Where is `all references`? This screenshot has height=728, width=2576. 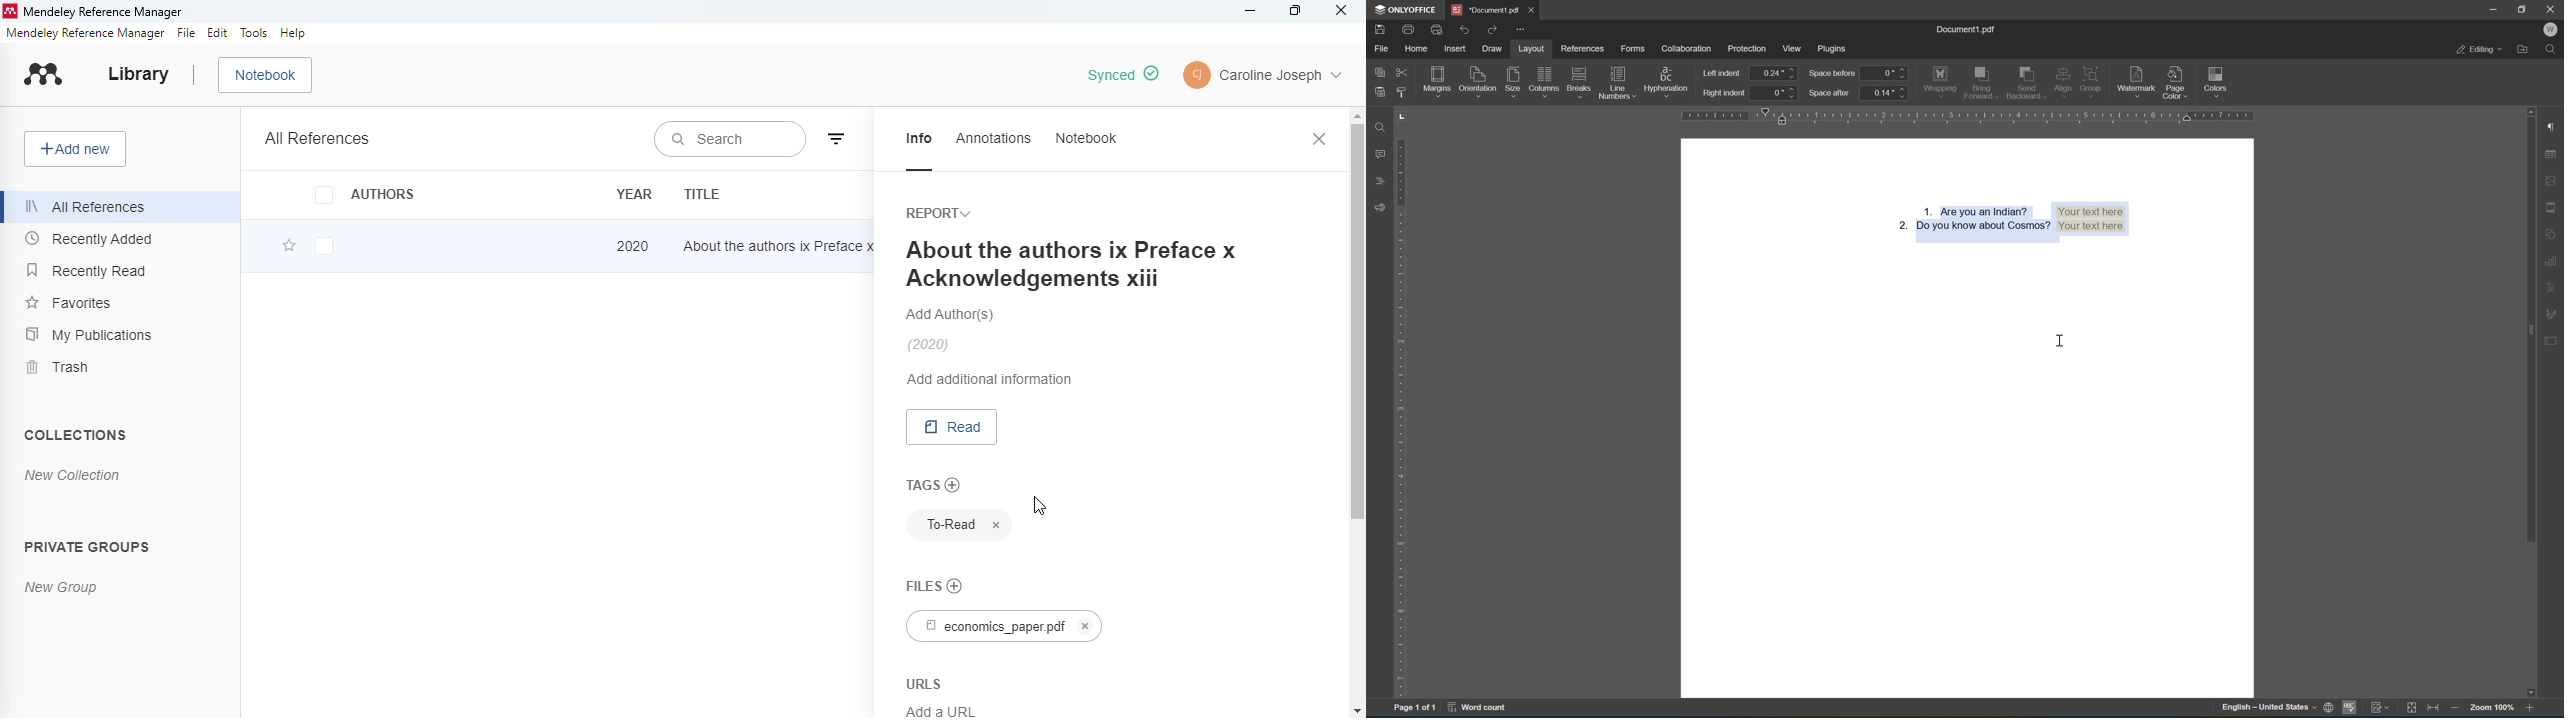 all references is located at coordinates (85, 206).